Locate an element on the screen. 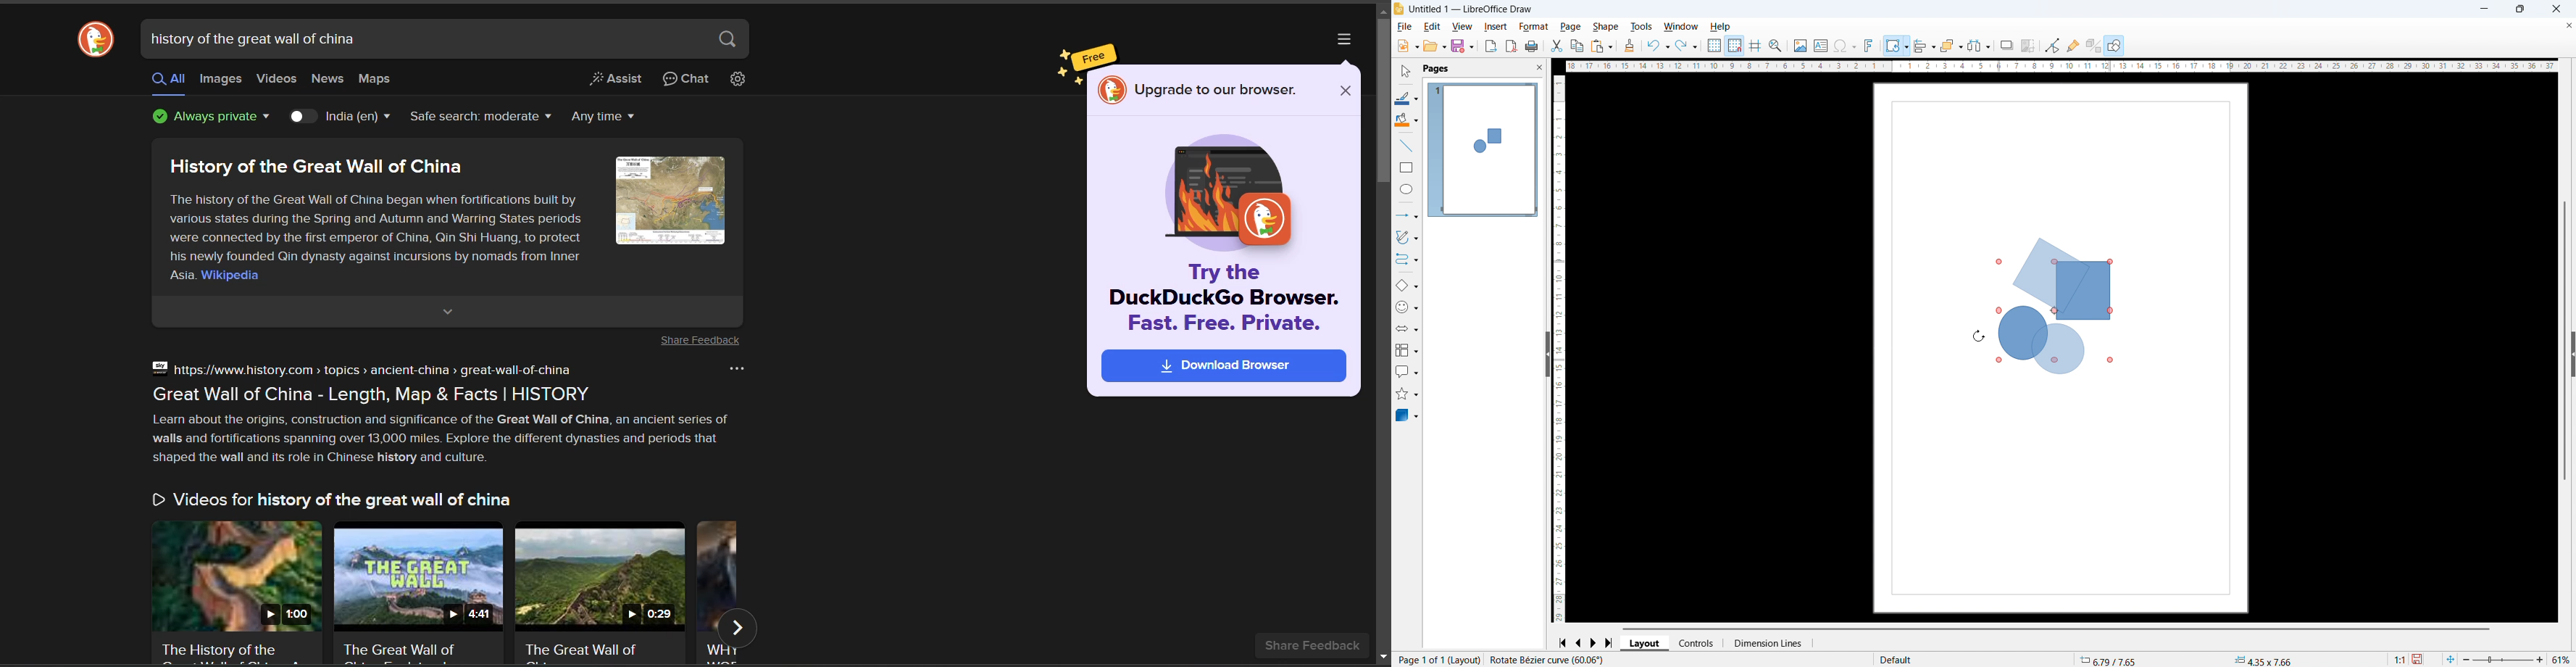 Image resolution: width=2576 pixels, height=672 pixels. Show grid is located at coordinates (1715, 45).